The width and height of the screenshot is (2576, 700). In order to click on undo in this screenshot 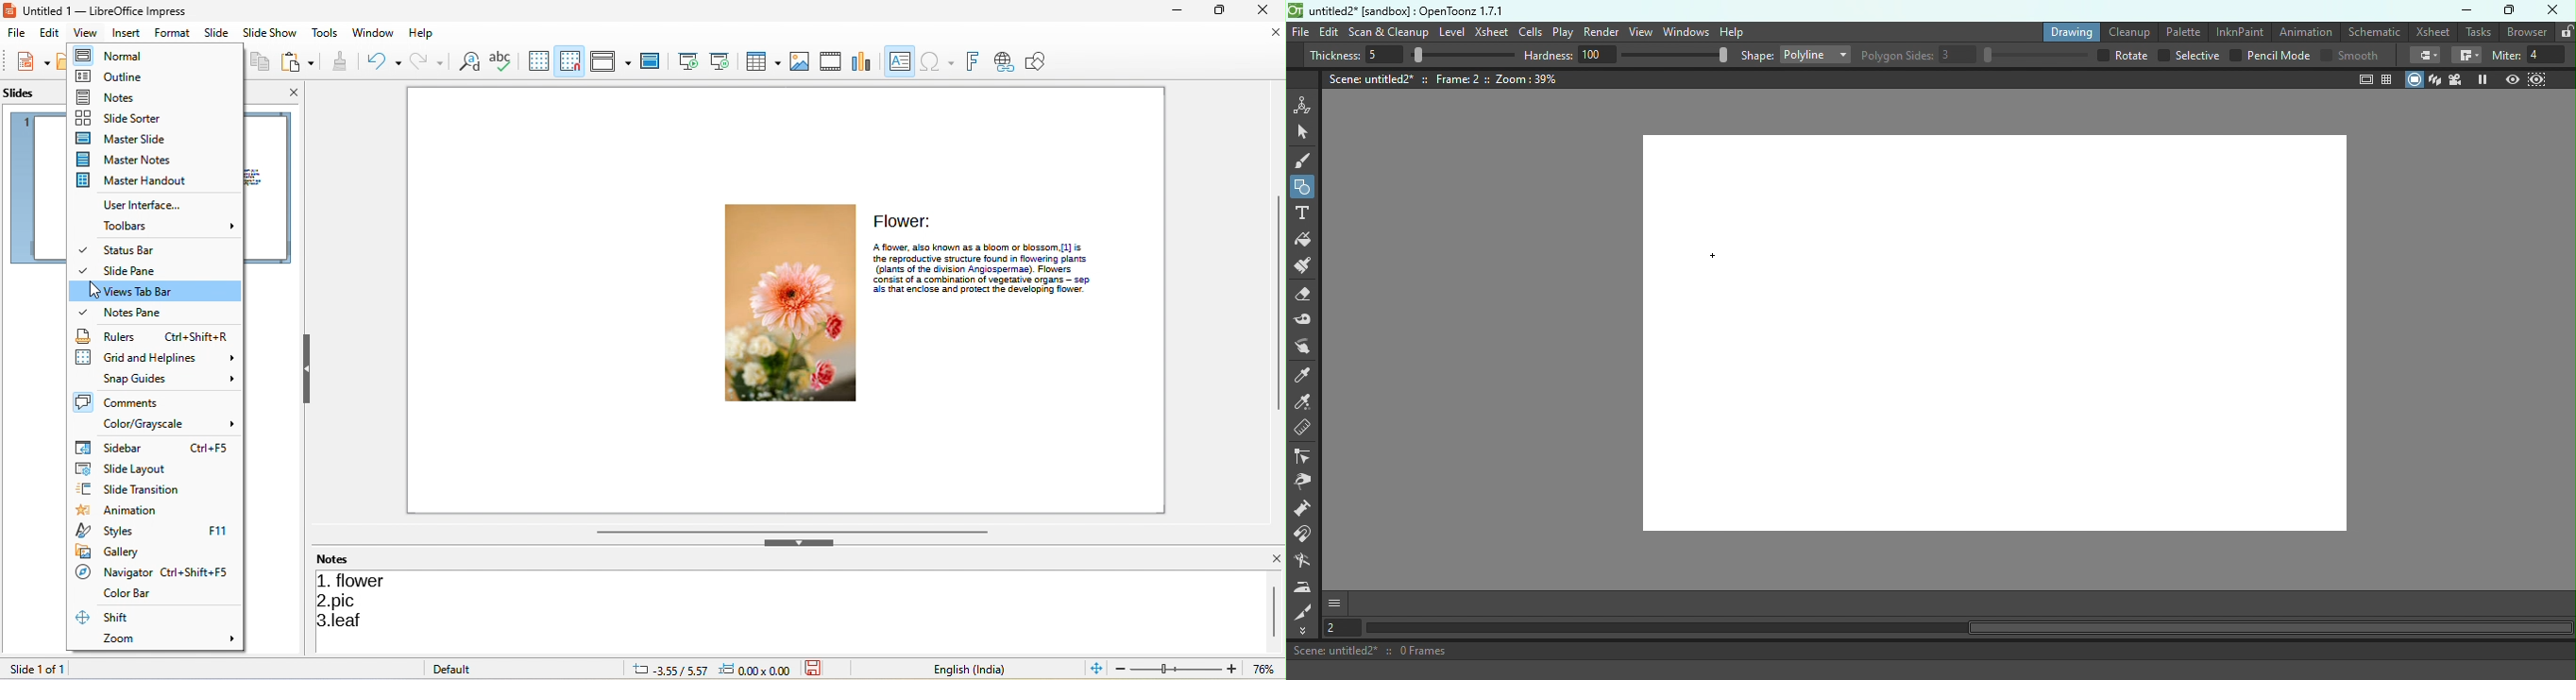, I will do `click(381, 61)`.